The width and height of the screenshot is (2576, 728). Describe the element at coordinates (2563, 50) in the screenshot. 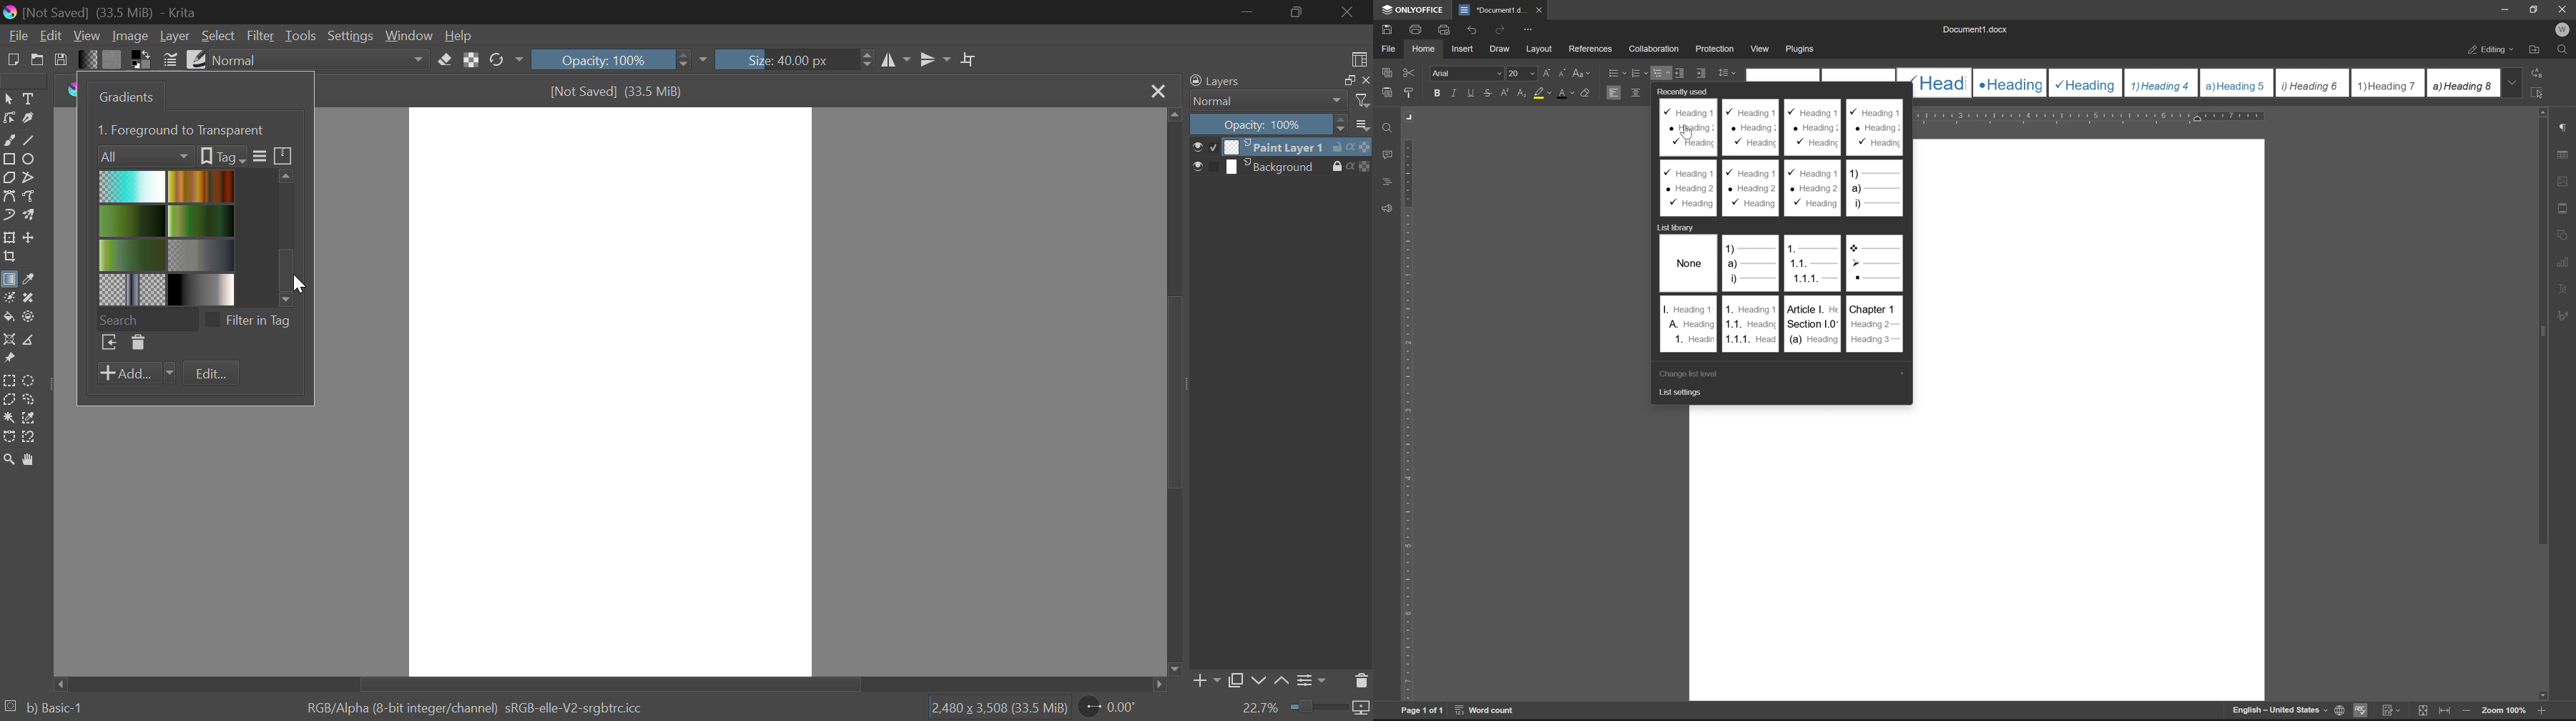

I see `find` at that location.